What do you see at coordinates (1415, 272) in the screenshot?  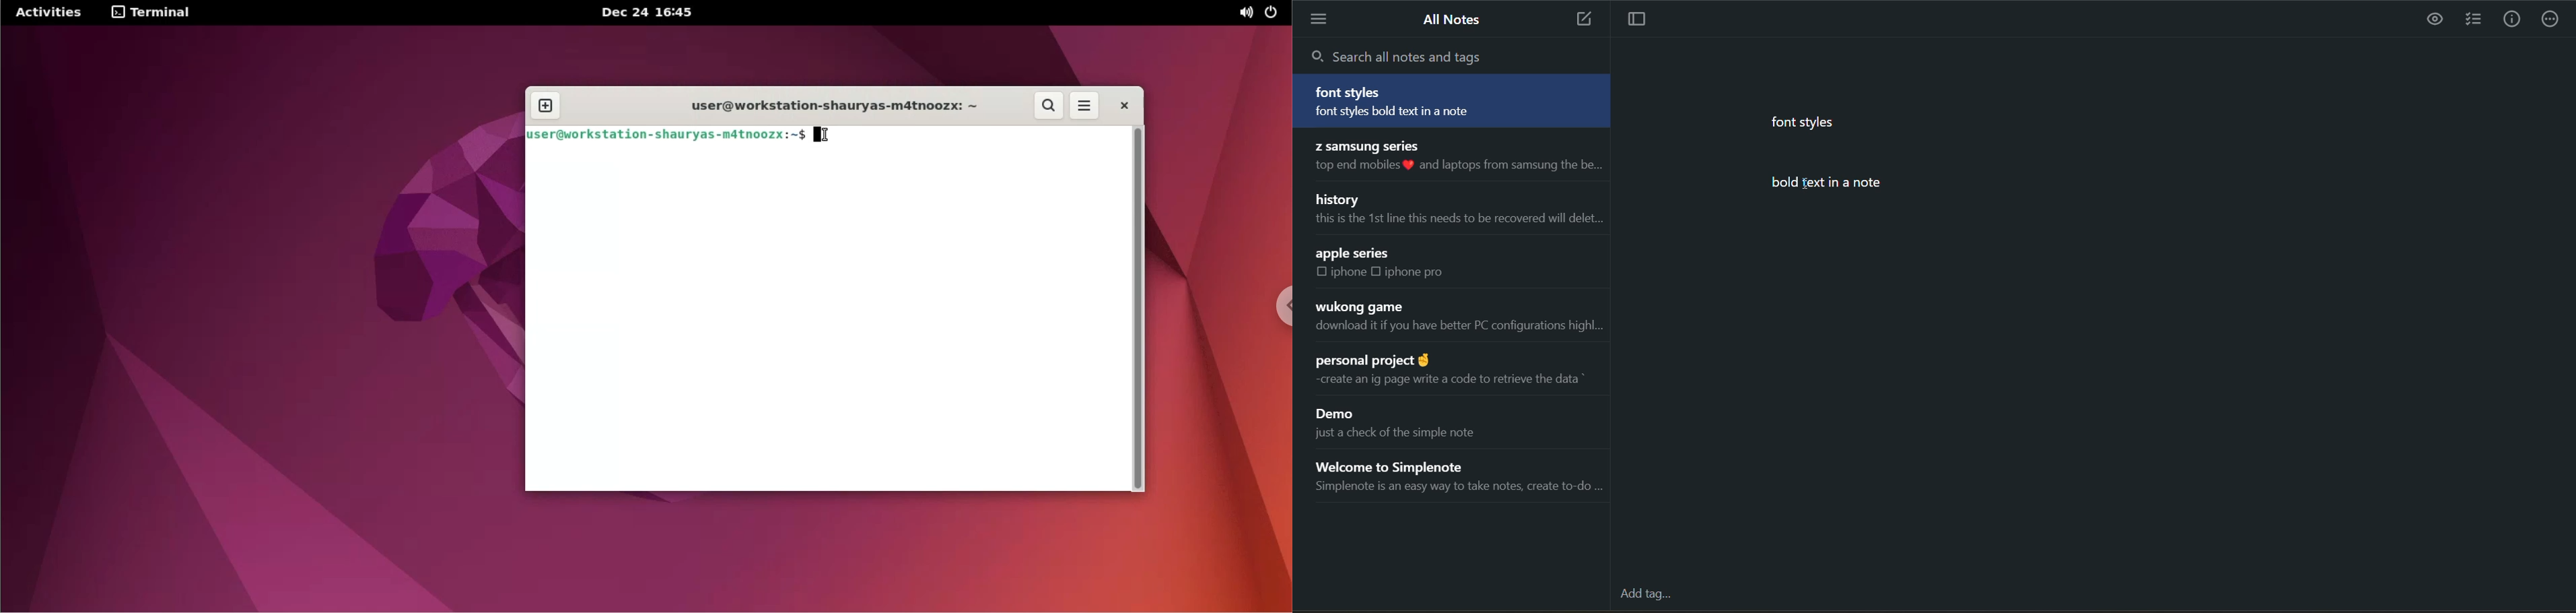 I see `iphone pro` at bounding box center [1415, 272].